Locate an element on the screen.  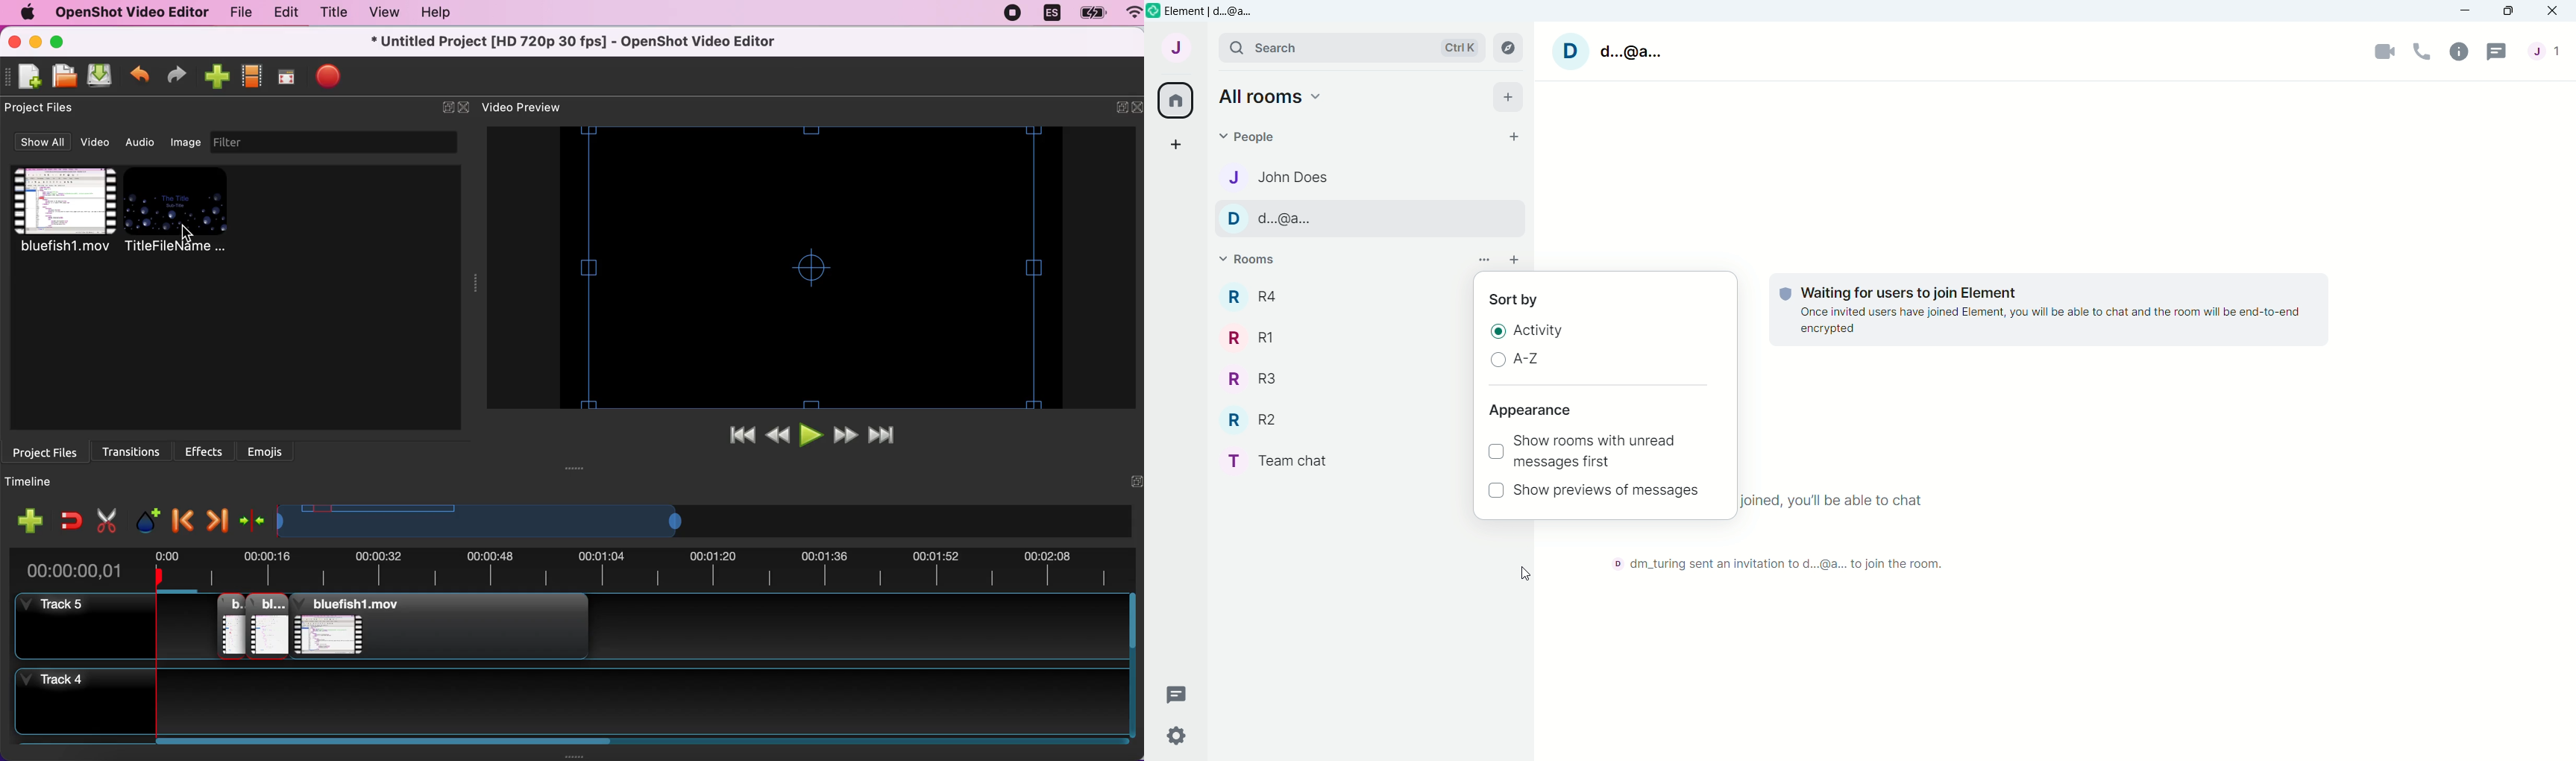
Maximize is located at coordinates (2508, 11).